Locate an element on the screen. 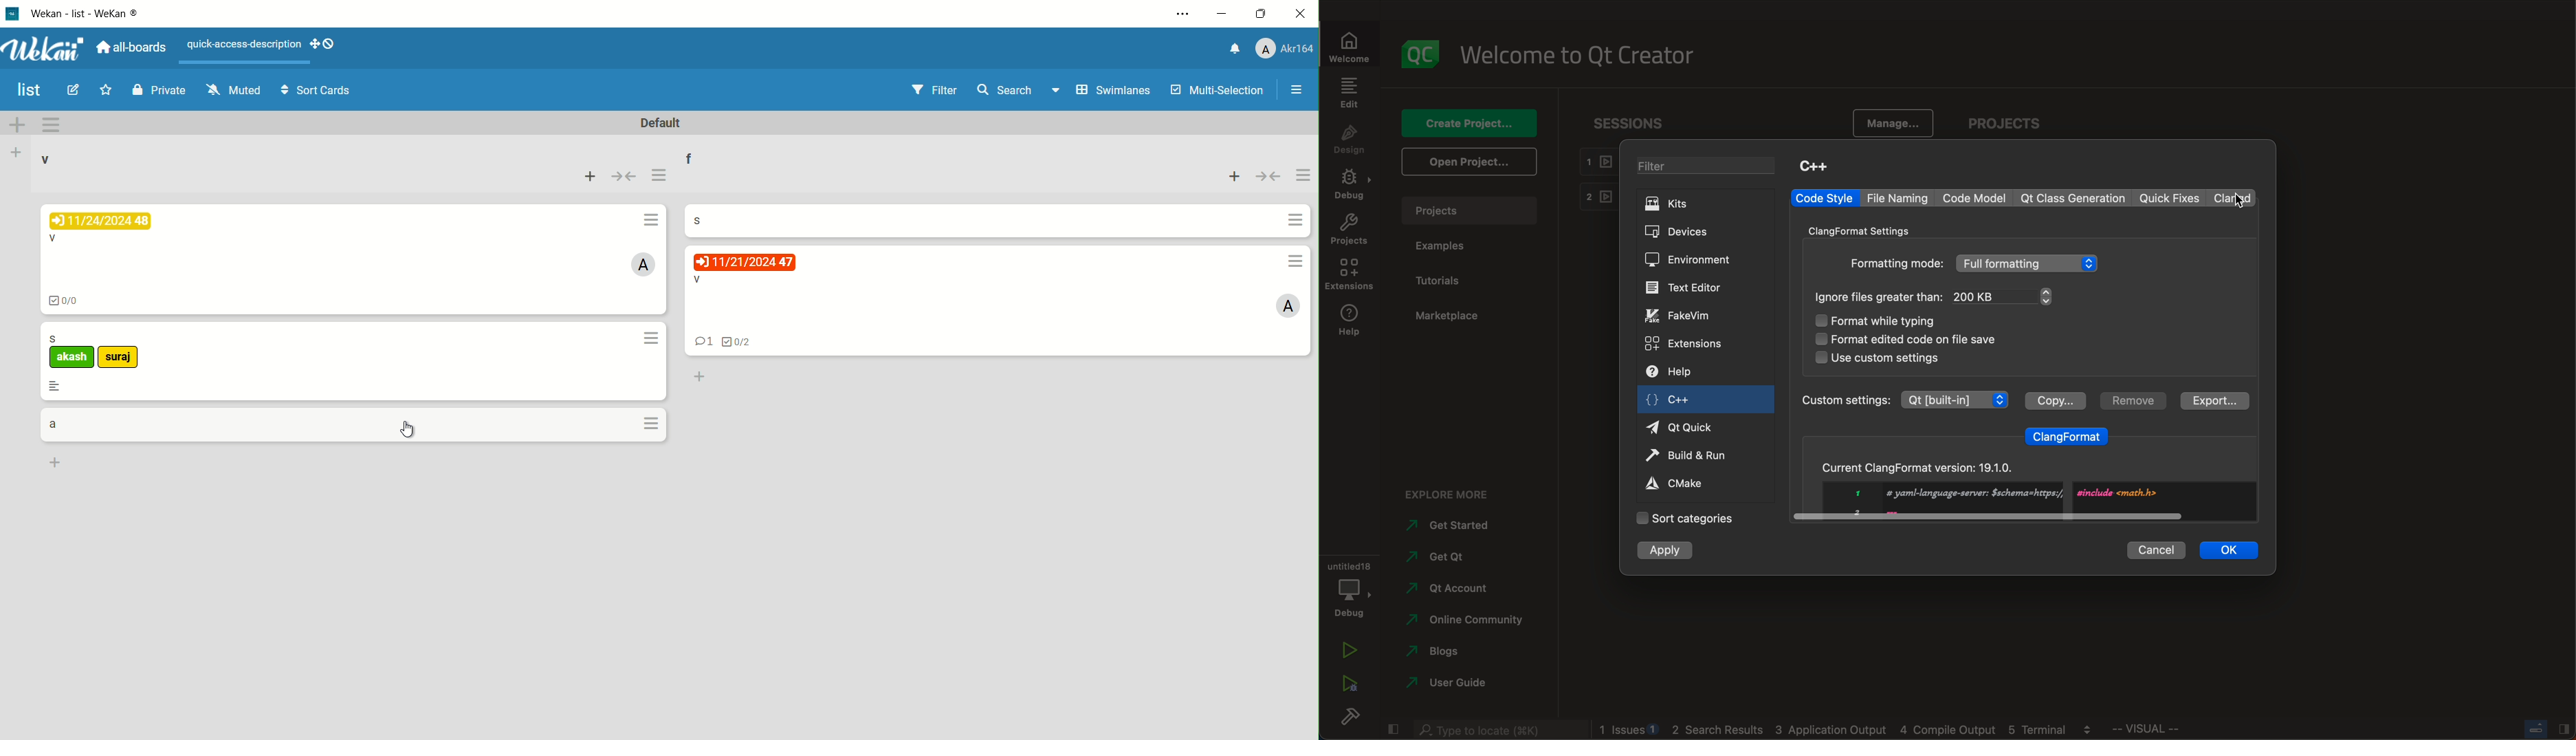  manage is located at coordinates (1896, 121).